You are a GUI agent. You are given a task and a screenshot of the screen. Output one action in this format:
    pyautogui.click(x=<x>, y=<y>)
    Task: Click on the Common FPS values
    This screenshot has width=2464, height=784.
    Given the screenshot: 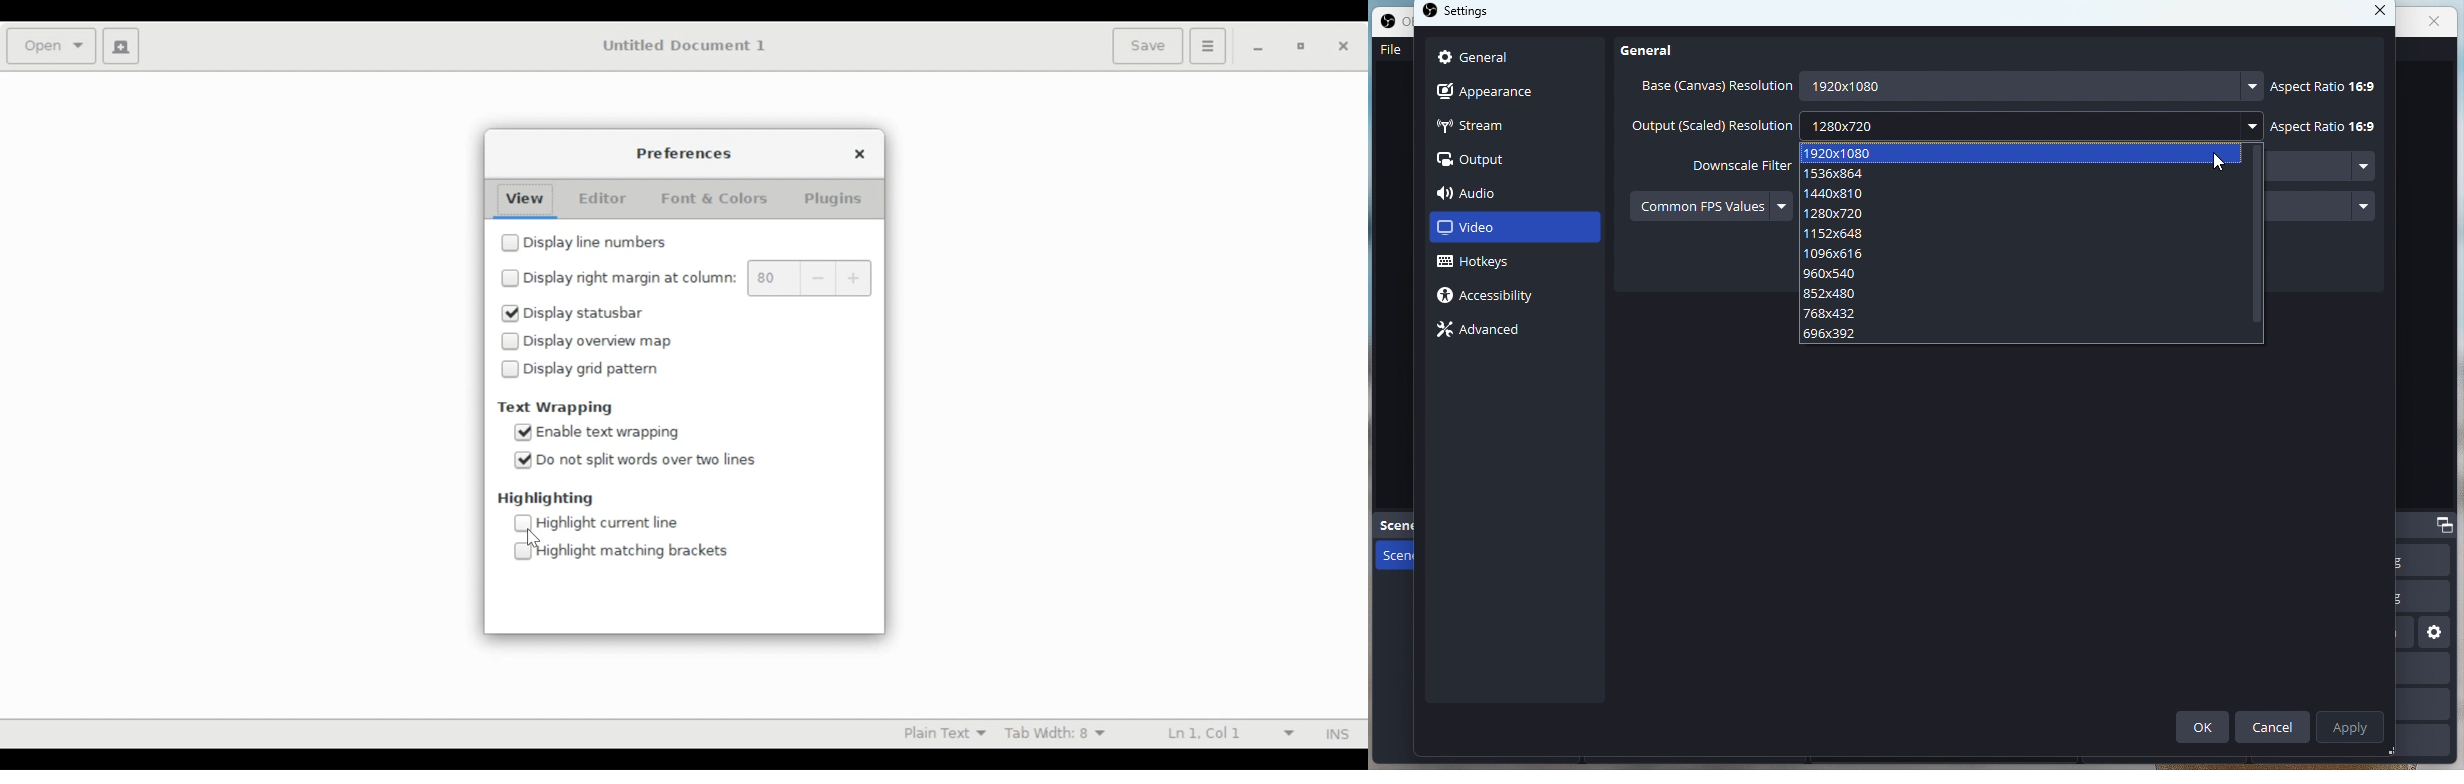 What is the action you would take?
    pyautogui.click(x=1698, y=205)
    